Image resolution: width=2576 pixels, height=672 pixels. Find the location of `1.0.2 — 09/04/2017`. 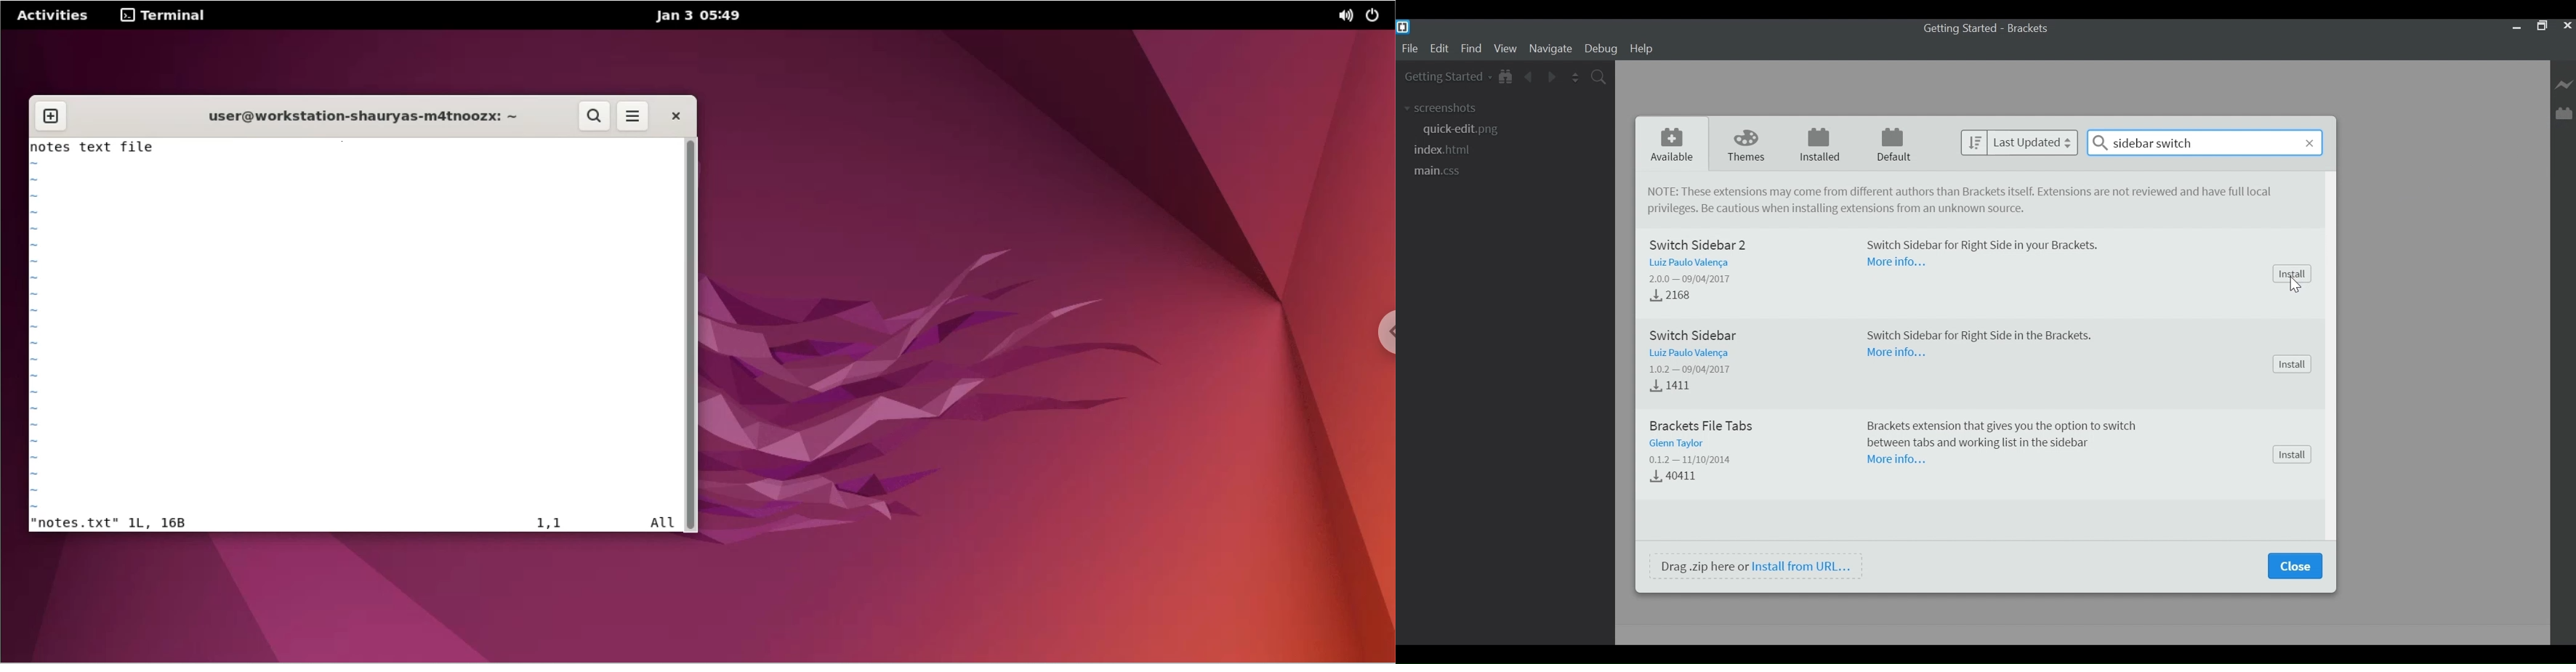

1.0.2 — 09/04/2017 is located at coordinates (1689, 370).